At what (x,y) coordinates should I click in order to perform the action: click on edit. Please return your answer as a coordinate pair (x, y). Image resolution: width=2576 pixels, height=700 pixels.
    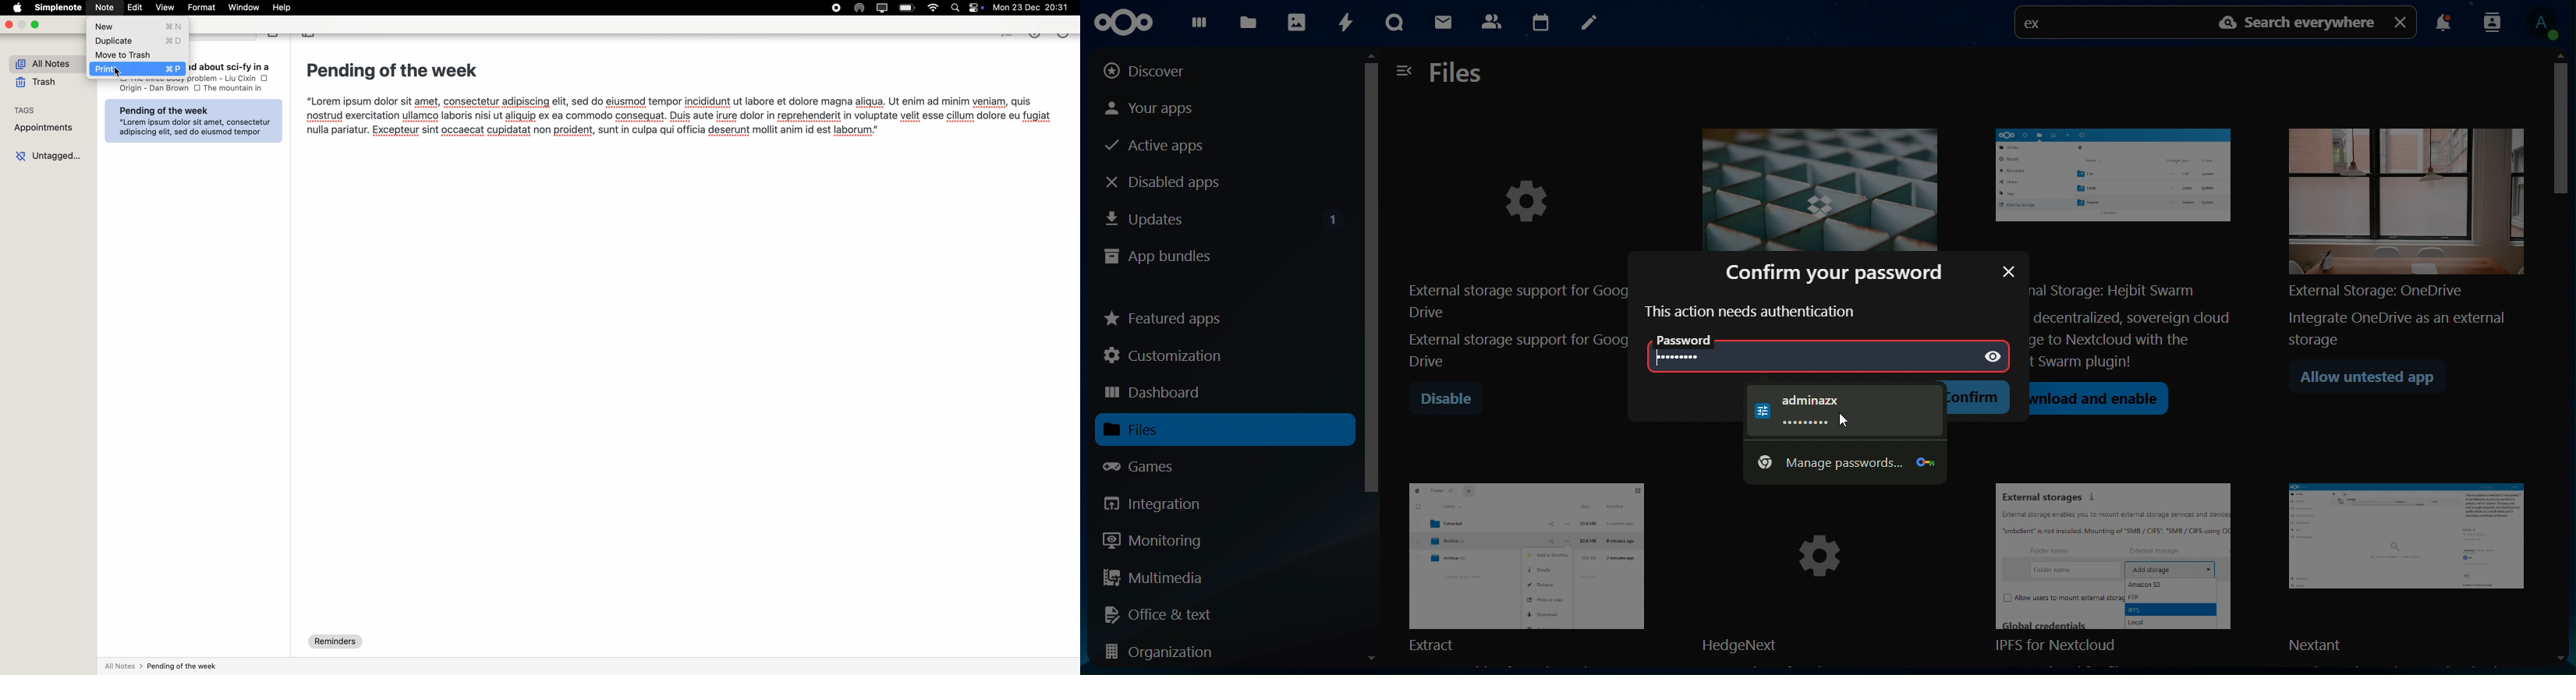
    Looking at the image, I should click on (136, 8).